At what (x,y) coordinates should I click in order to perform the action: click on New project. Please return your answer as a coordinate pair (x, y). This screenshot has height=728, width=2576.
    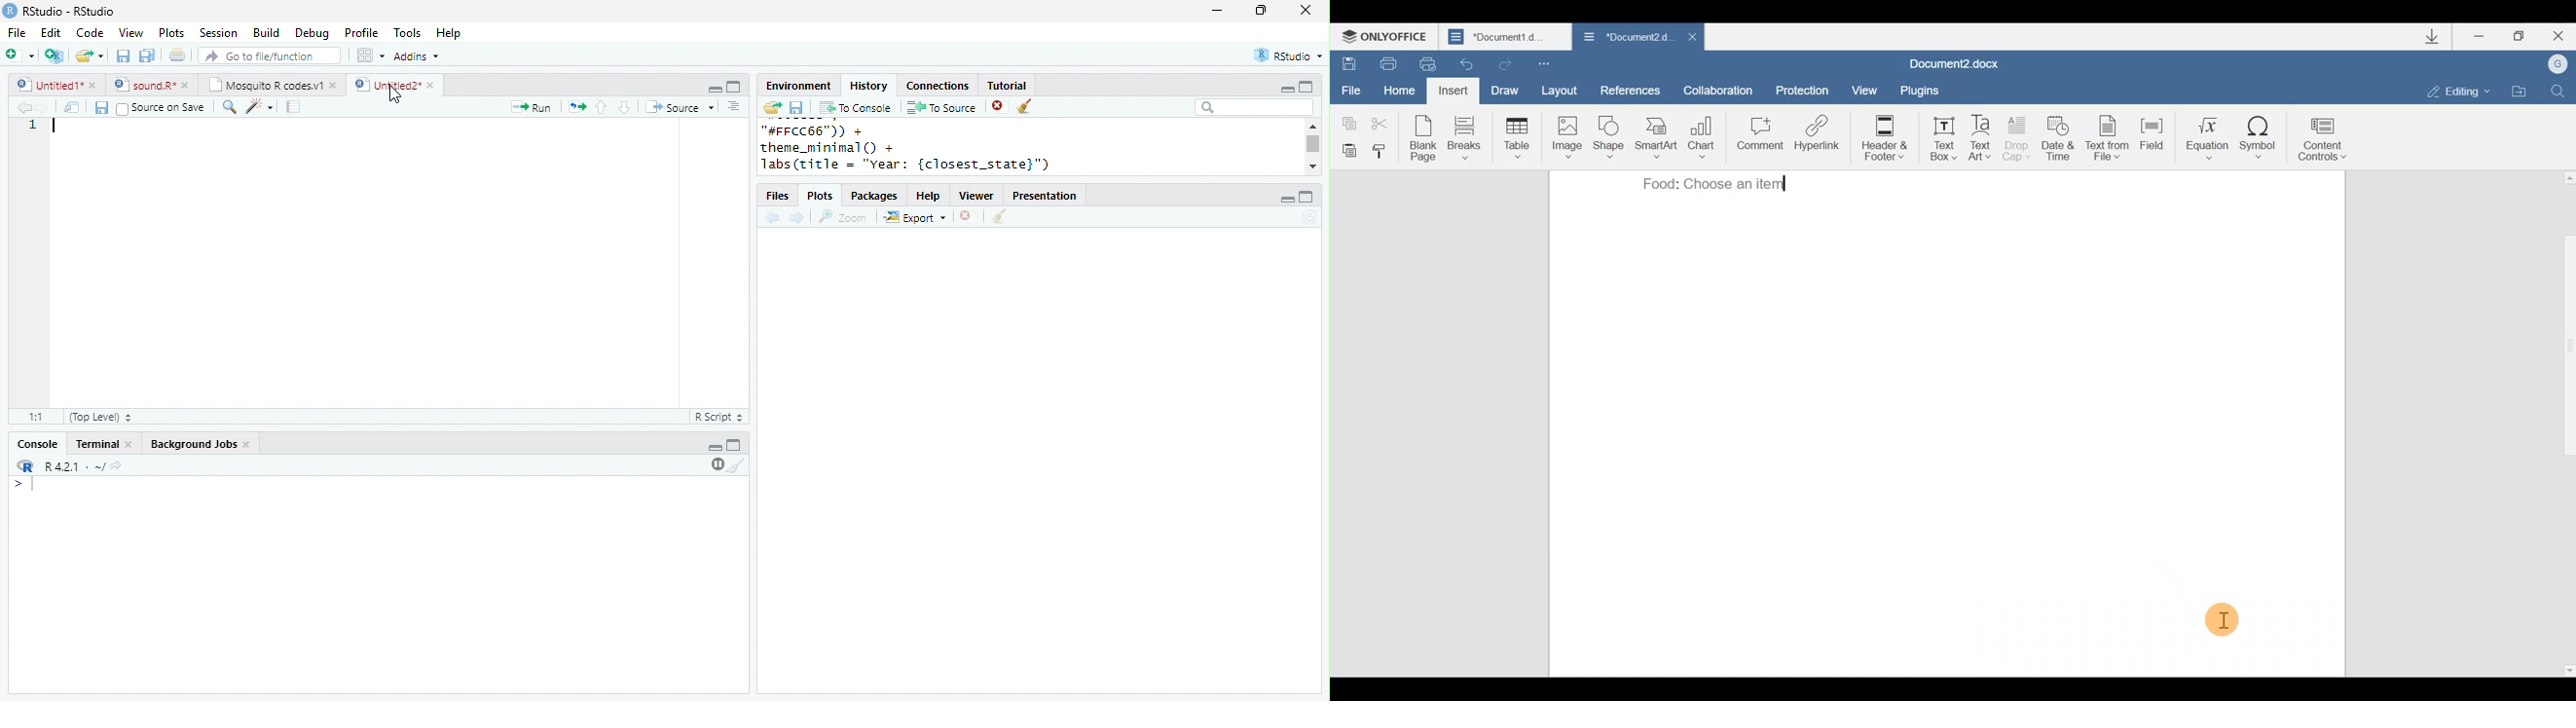
    Looking at the image, I should click on (55, 56).